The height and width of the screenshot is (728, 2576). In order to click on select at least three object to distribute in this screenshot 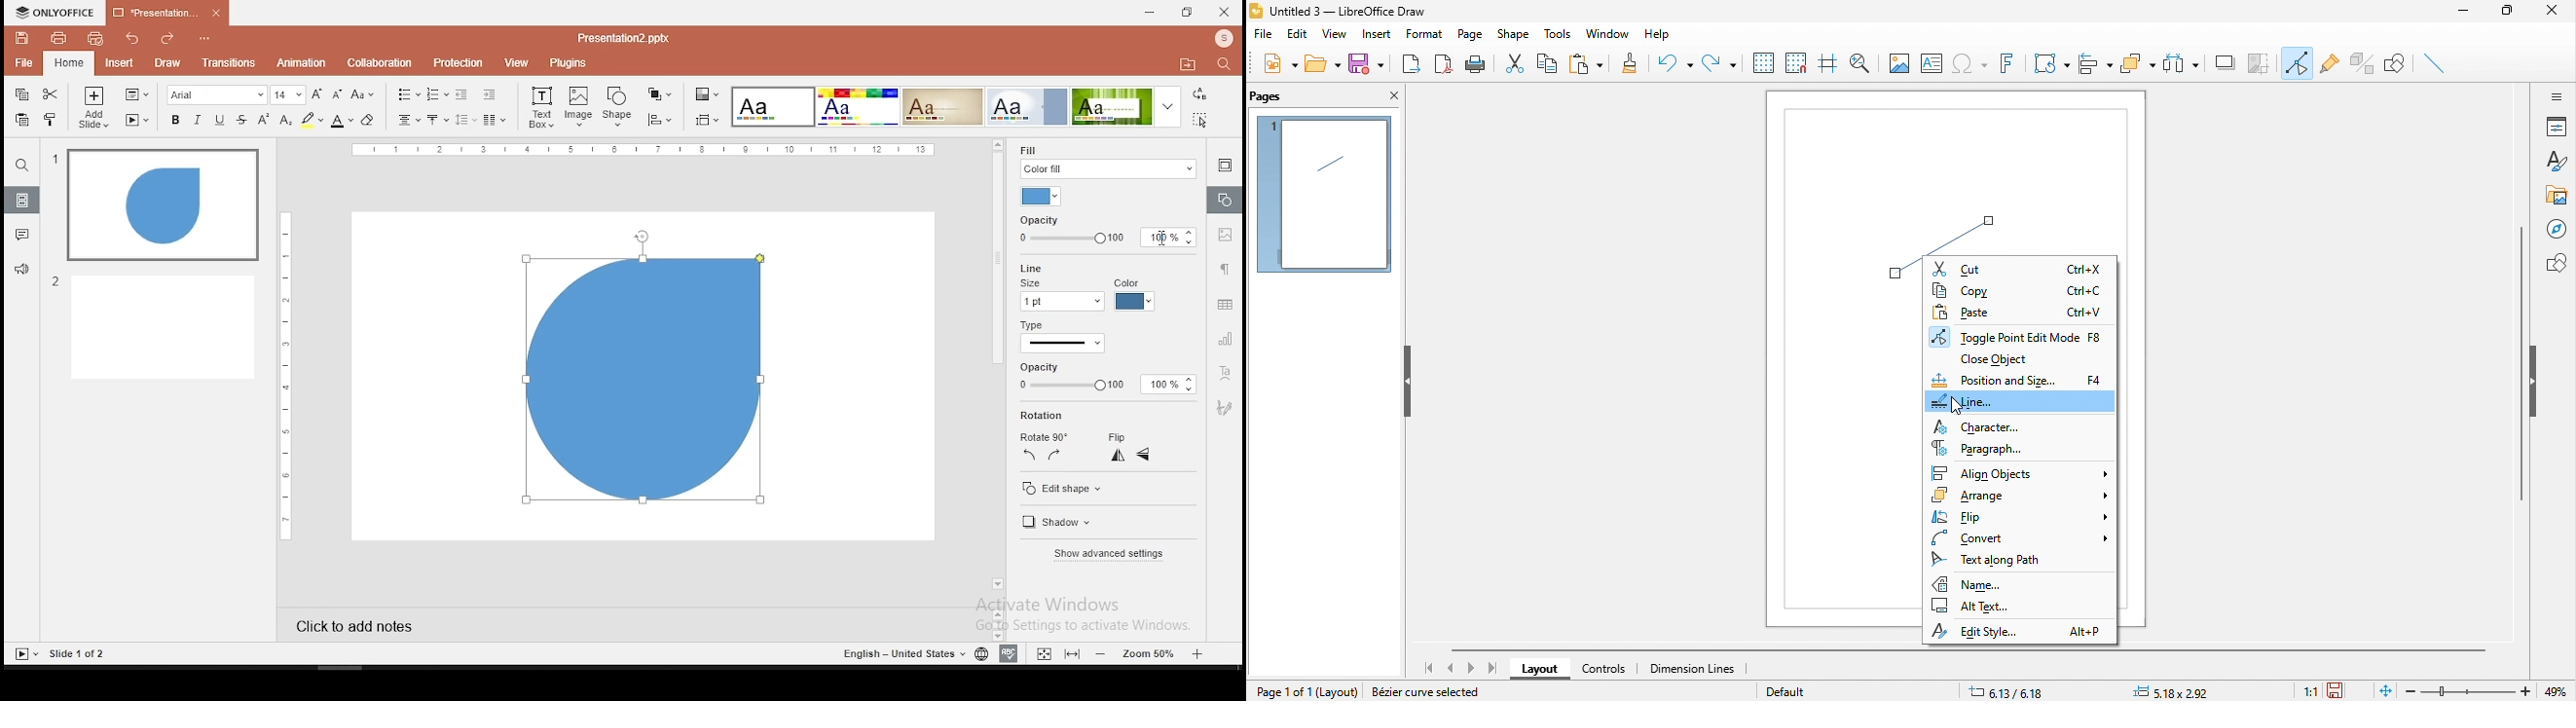, I will do `click(2184, 62)`.